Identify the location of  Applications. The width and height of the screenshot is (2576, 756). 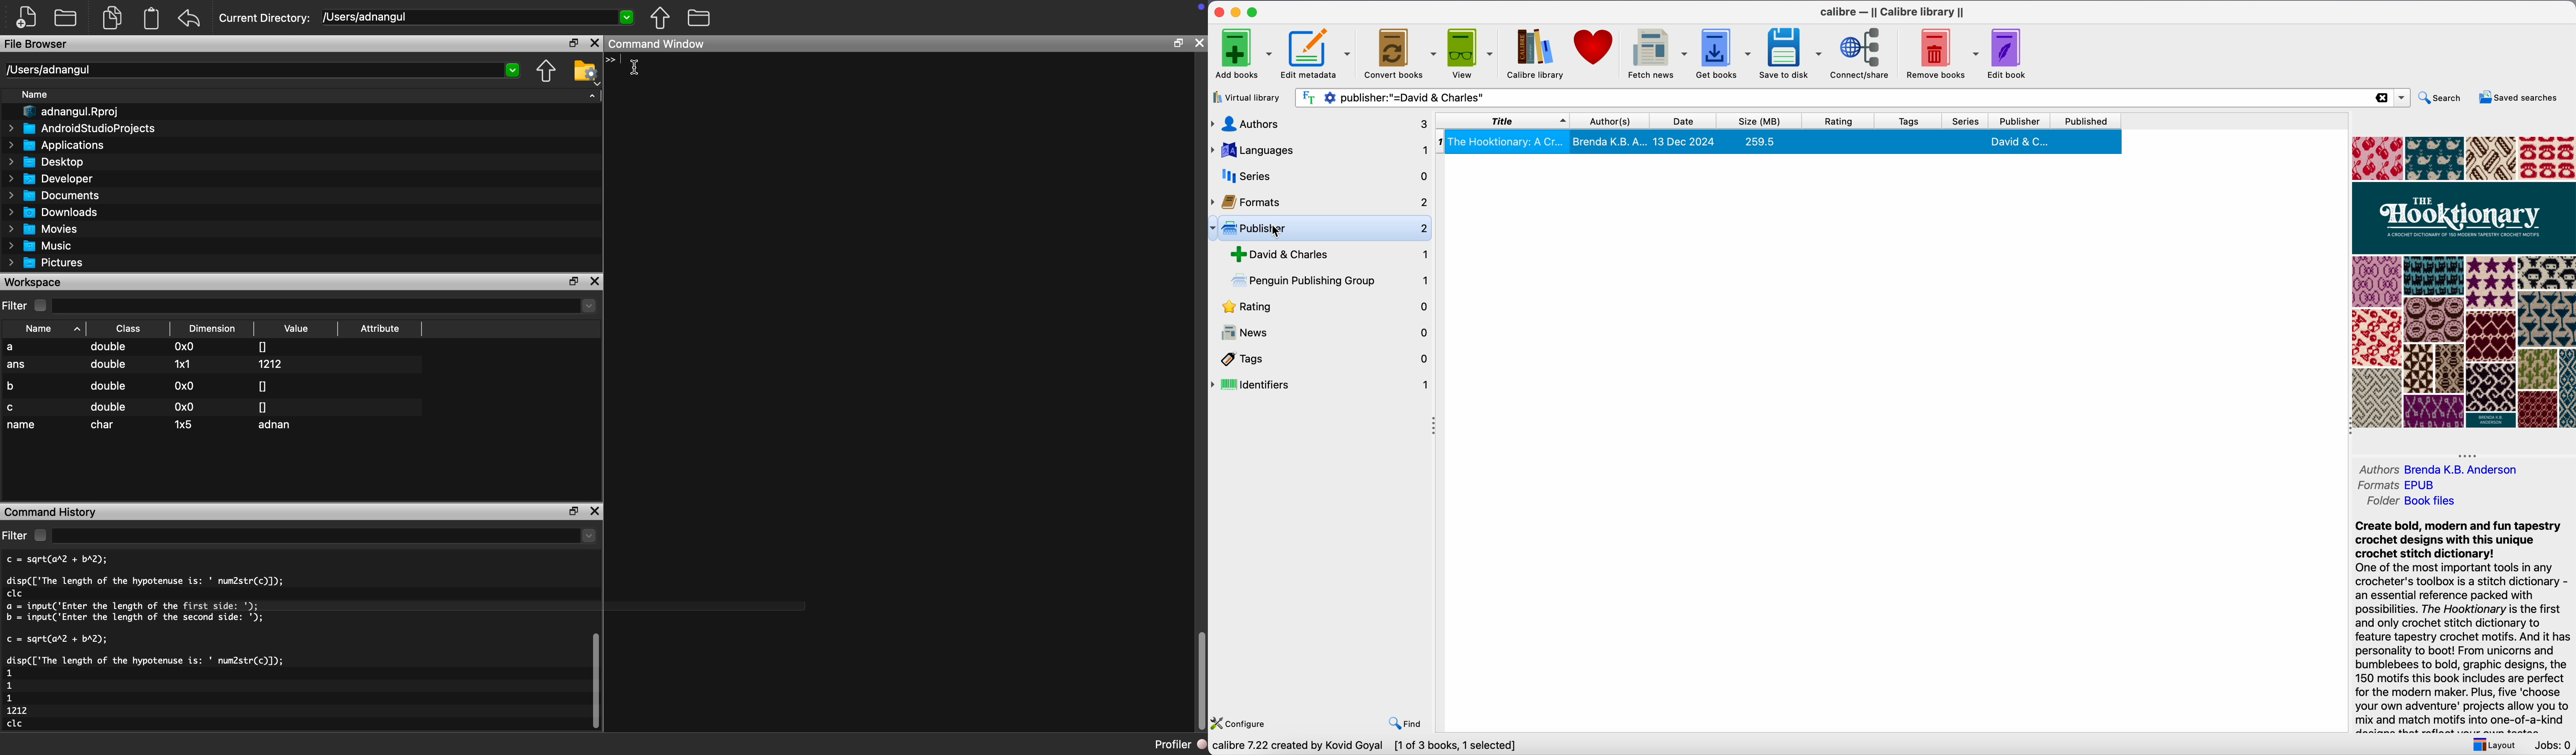
(61, 145).